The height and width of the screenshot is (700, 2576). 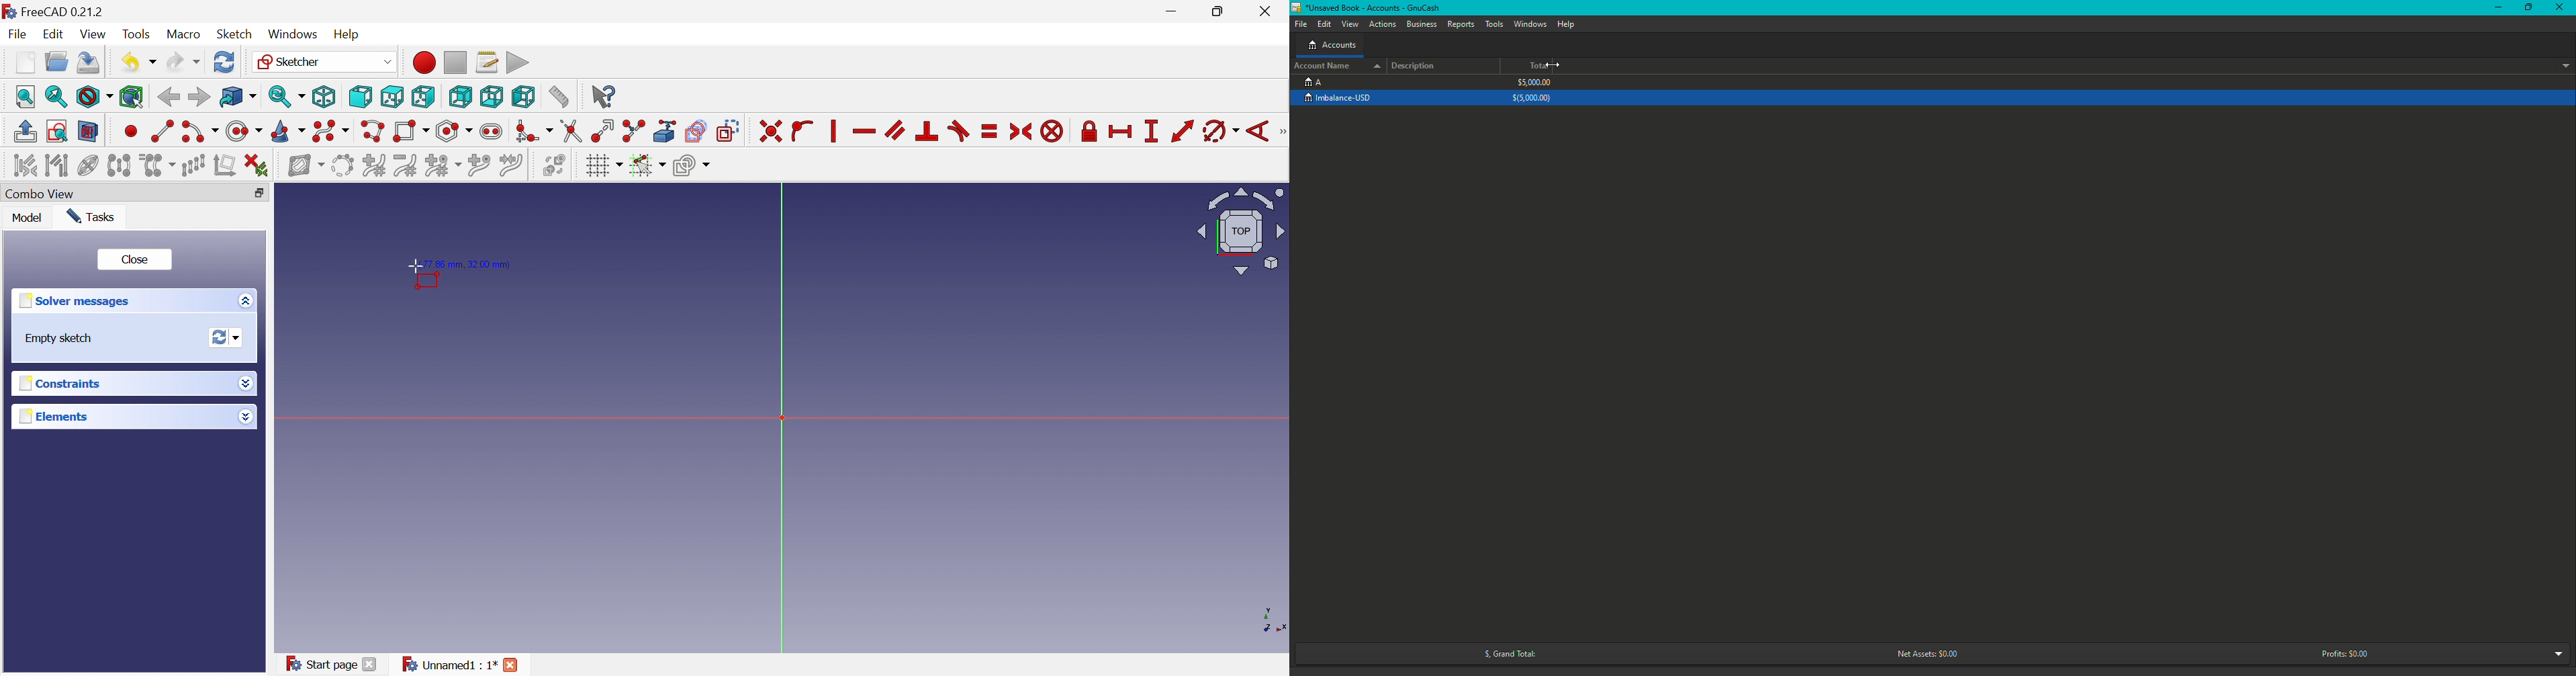 What do you see at coordinates (26, 96) in the screenshot?
I see `Fit all` at bounding box center [26, 96].